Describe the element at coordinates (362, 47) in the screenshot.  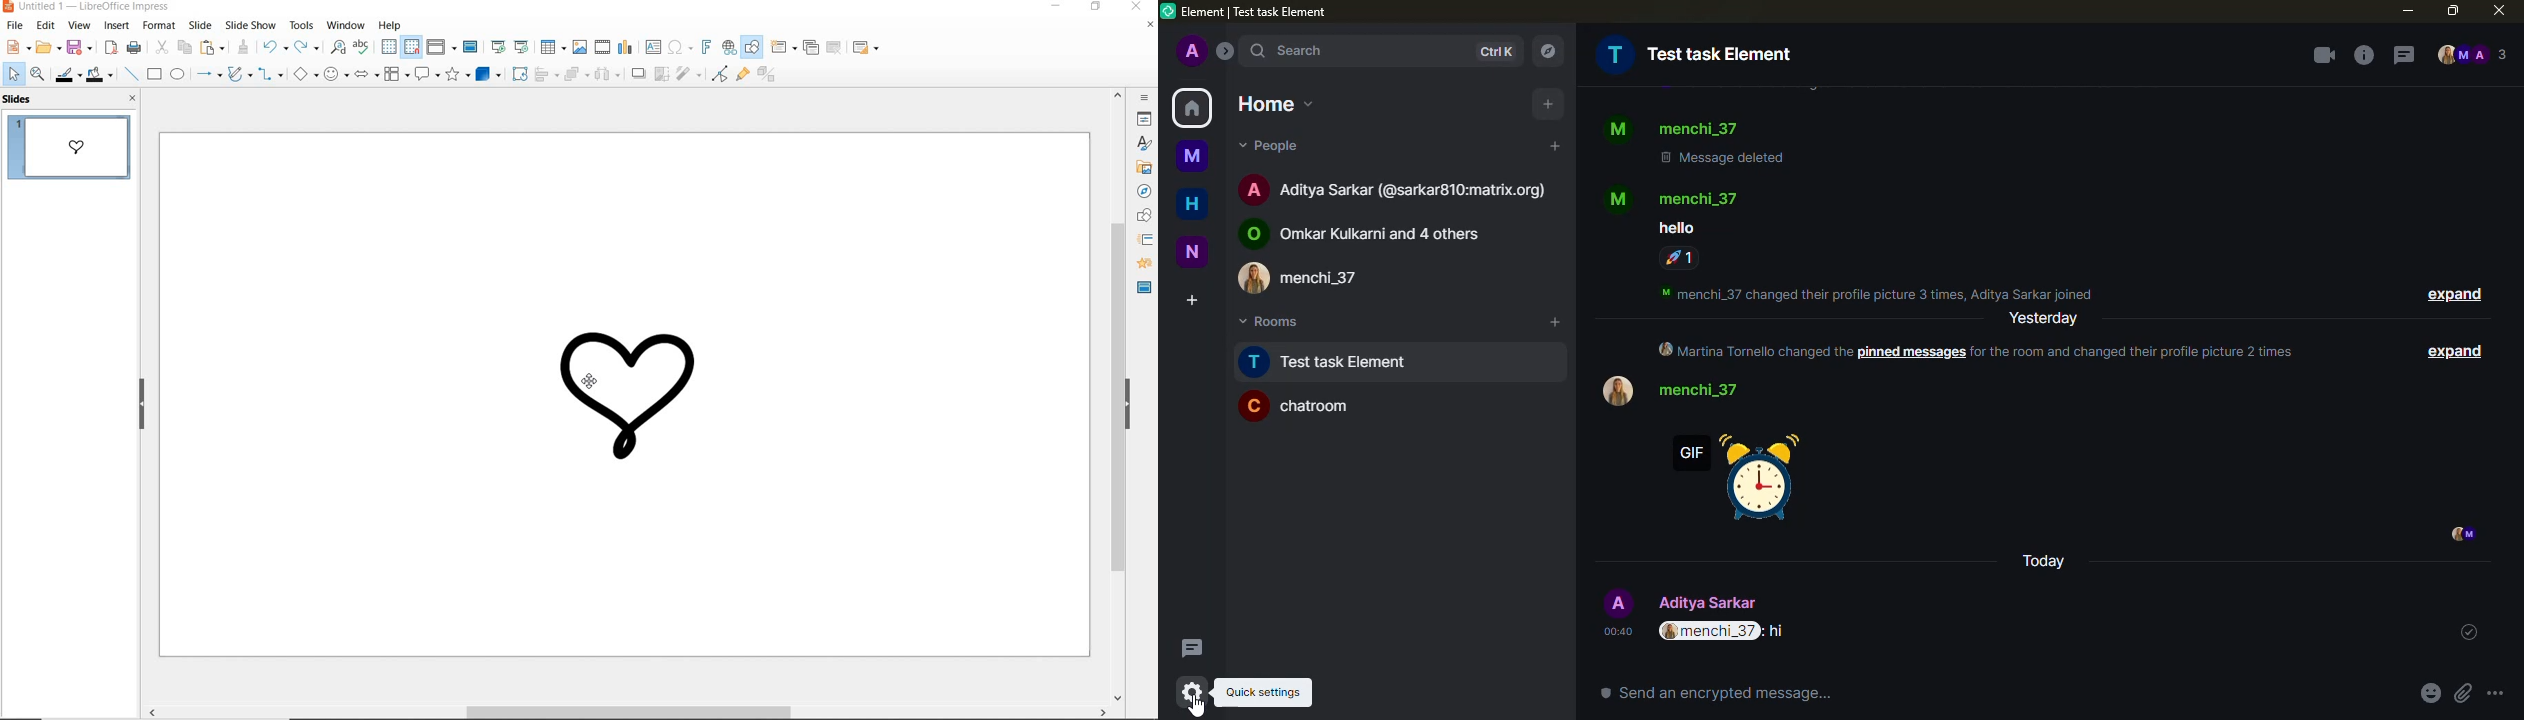
I see `spelling` at that location.